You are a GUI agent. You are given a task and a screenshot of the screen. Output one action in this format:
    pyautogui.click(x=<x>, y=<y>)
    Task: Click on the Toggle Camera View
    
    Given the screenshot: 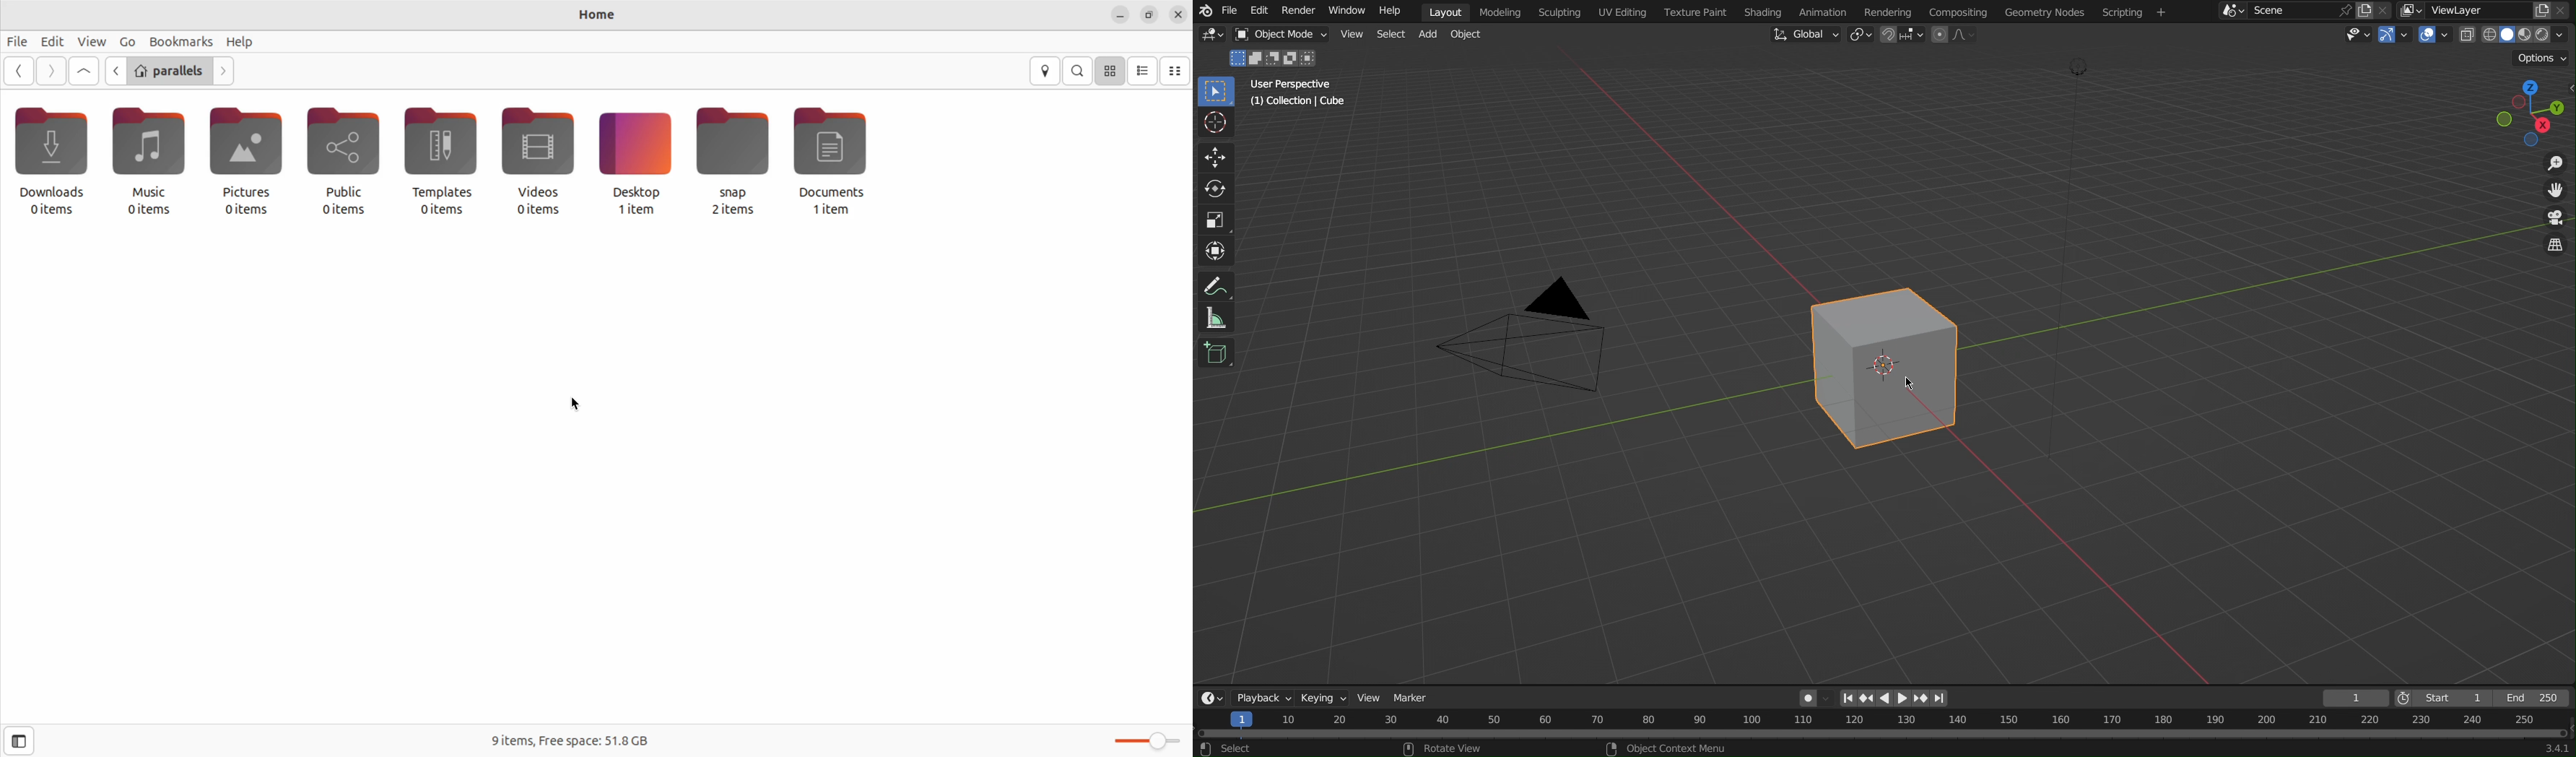 What is the action you would take?
    pyautogui.click(x=2553, y=219)
    